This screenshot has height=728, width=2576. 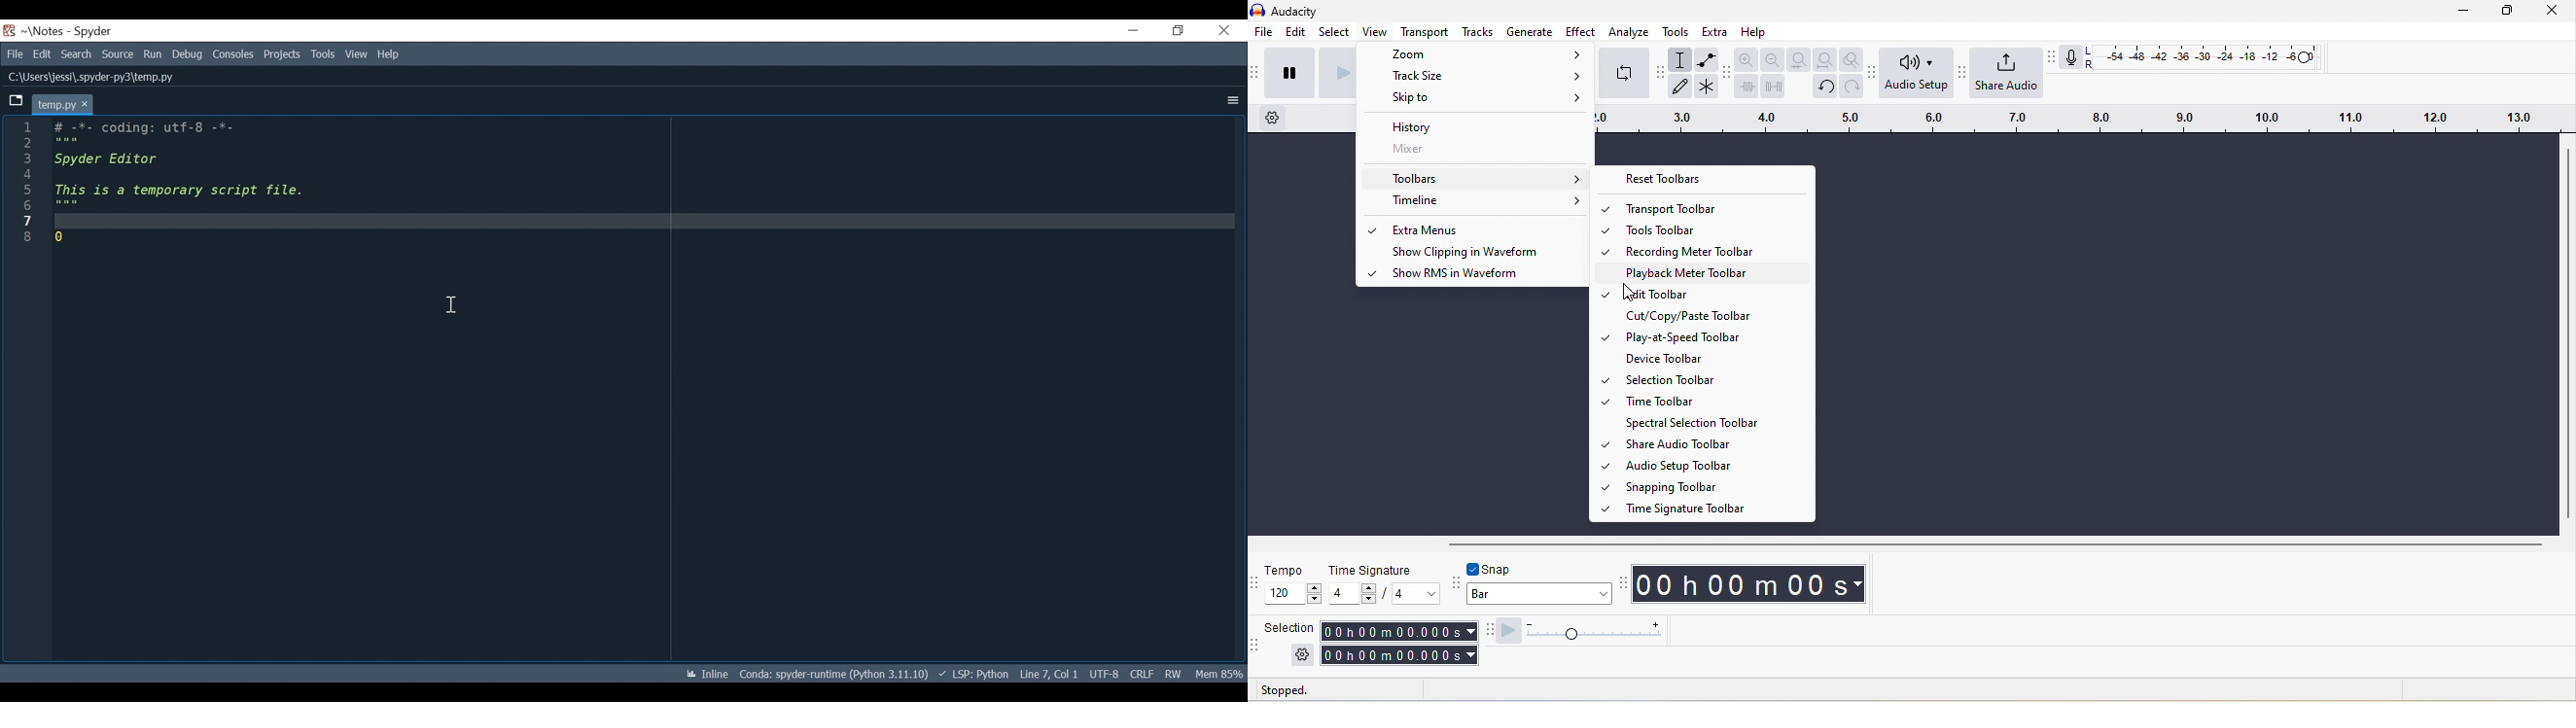 What do you see at coordinates (1335, 74) in the screenshot?
I see `play` at bounding box center [1335, 74].